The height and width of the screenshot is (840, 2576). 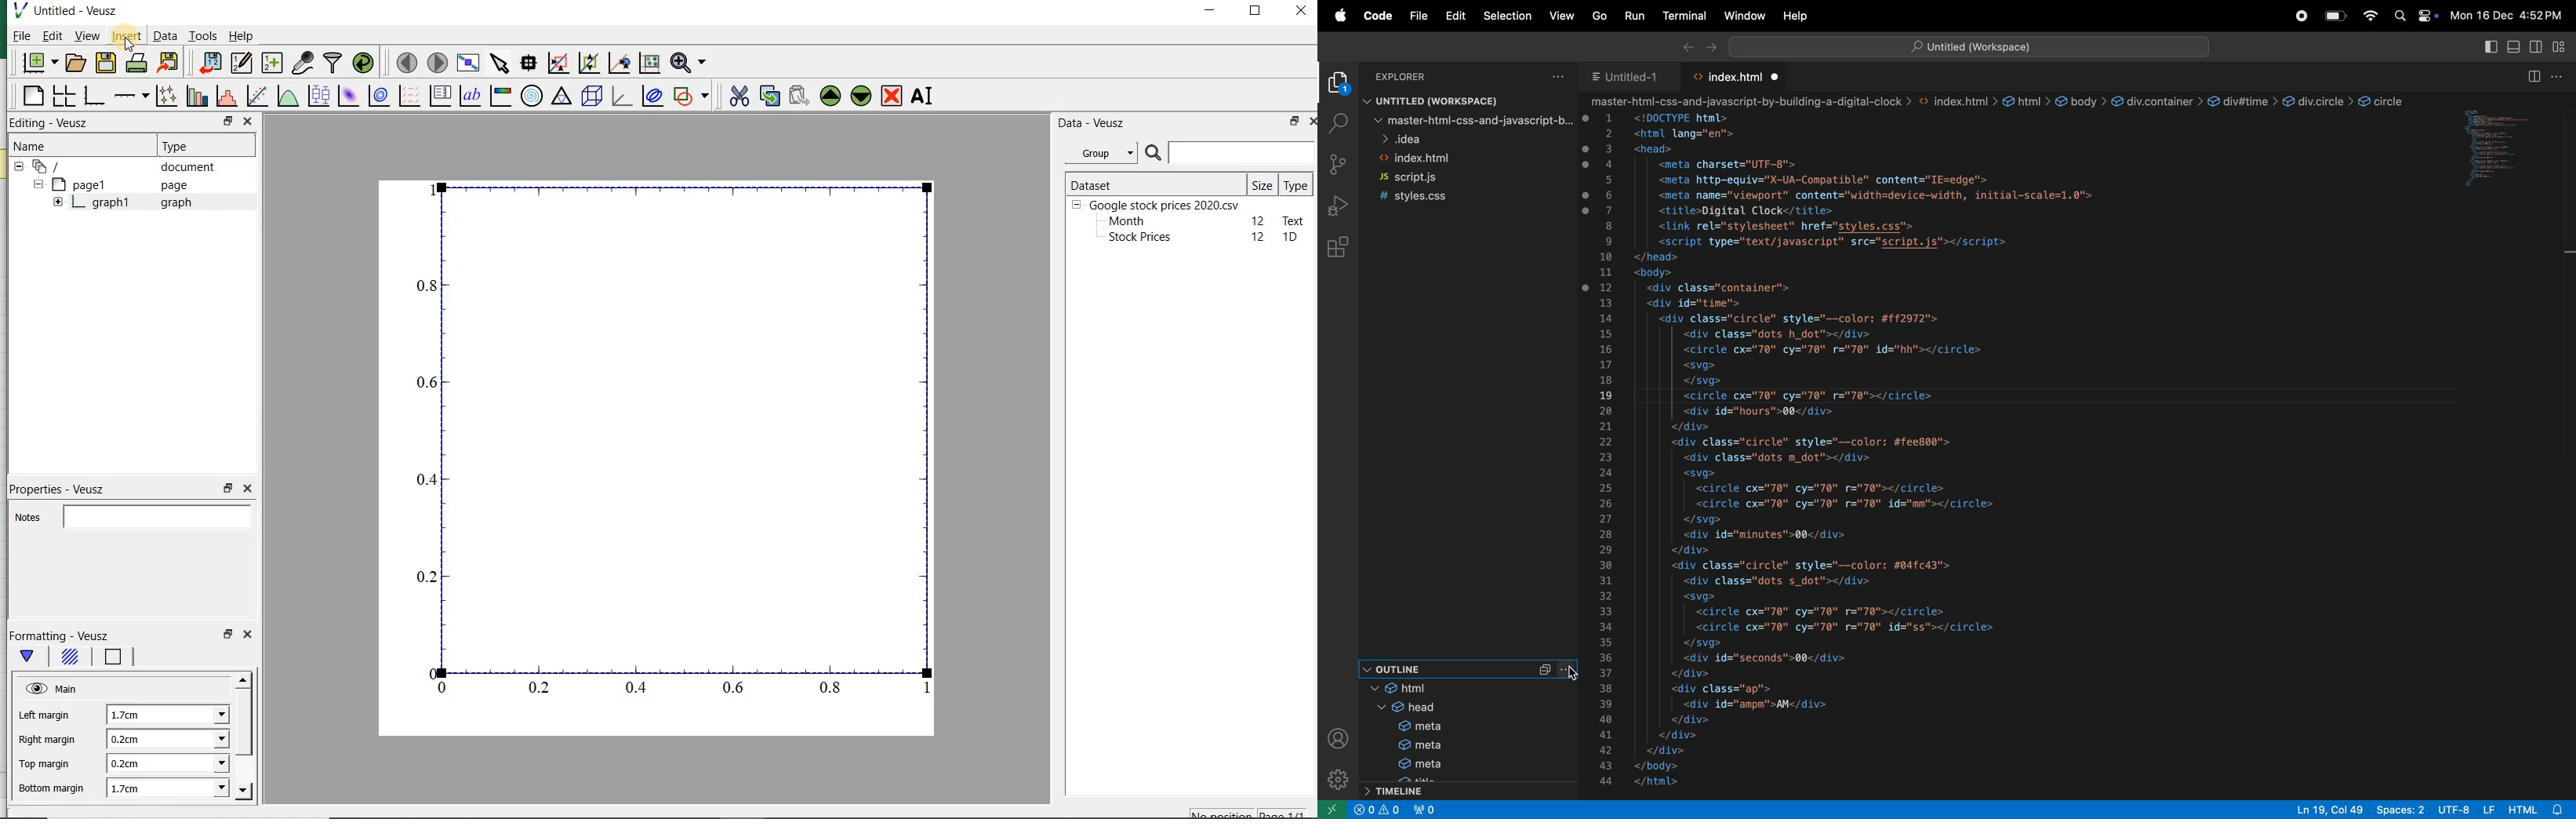 What do you see at coordinates (561, 97) in the screenshot?
I see `ternary graph` at bounding box center [561, 97].